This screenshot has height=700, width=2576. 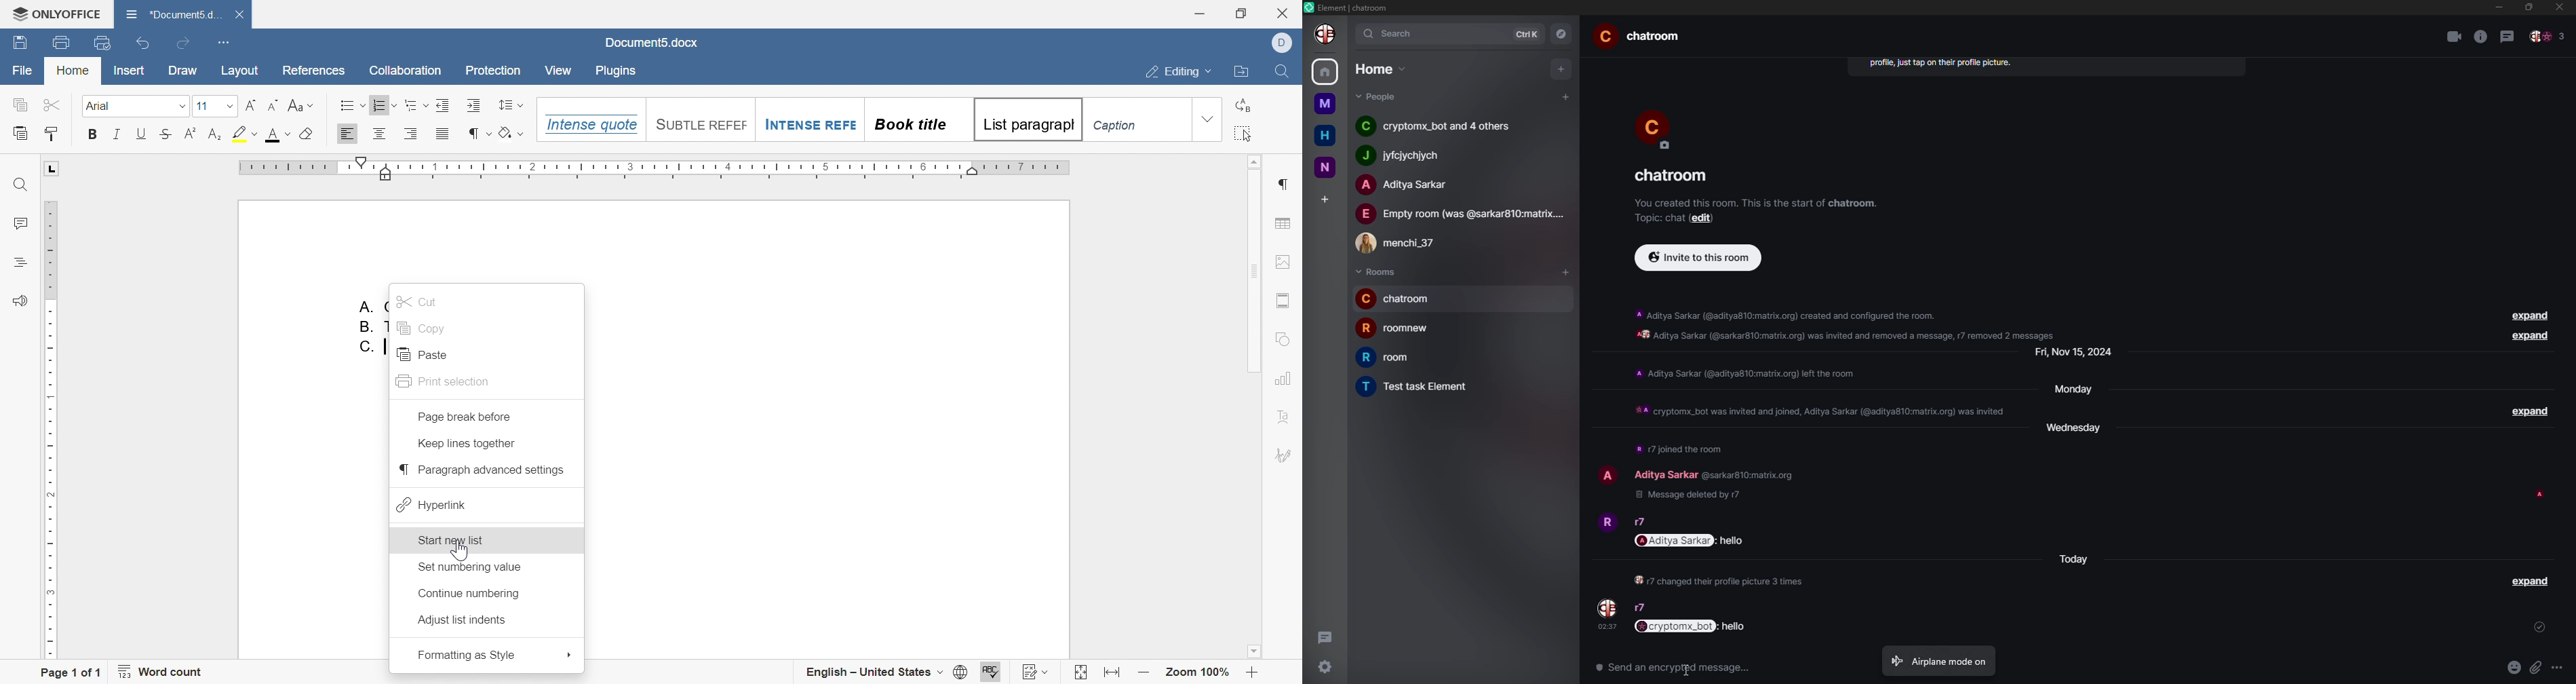 I want to click on L, so click(x=53, y=168).